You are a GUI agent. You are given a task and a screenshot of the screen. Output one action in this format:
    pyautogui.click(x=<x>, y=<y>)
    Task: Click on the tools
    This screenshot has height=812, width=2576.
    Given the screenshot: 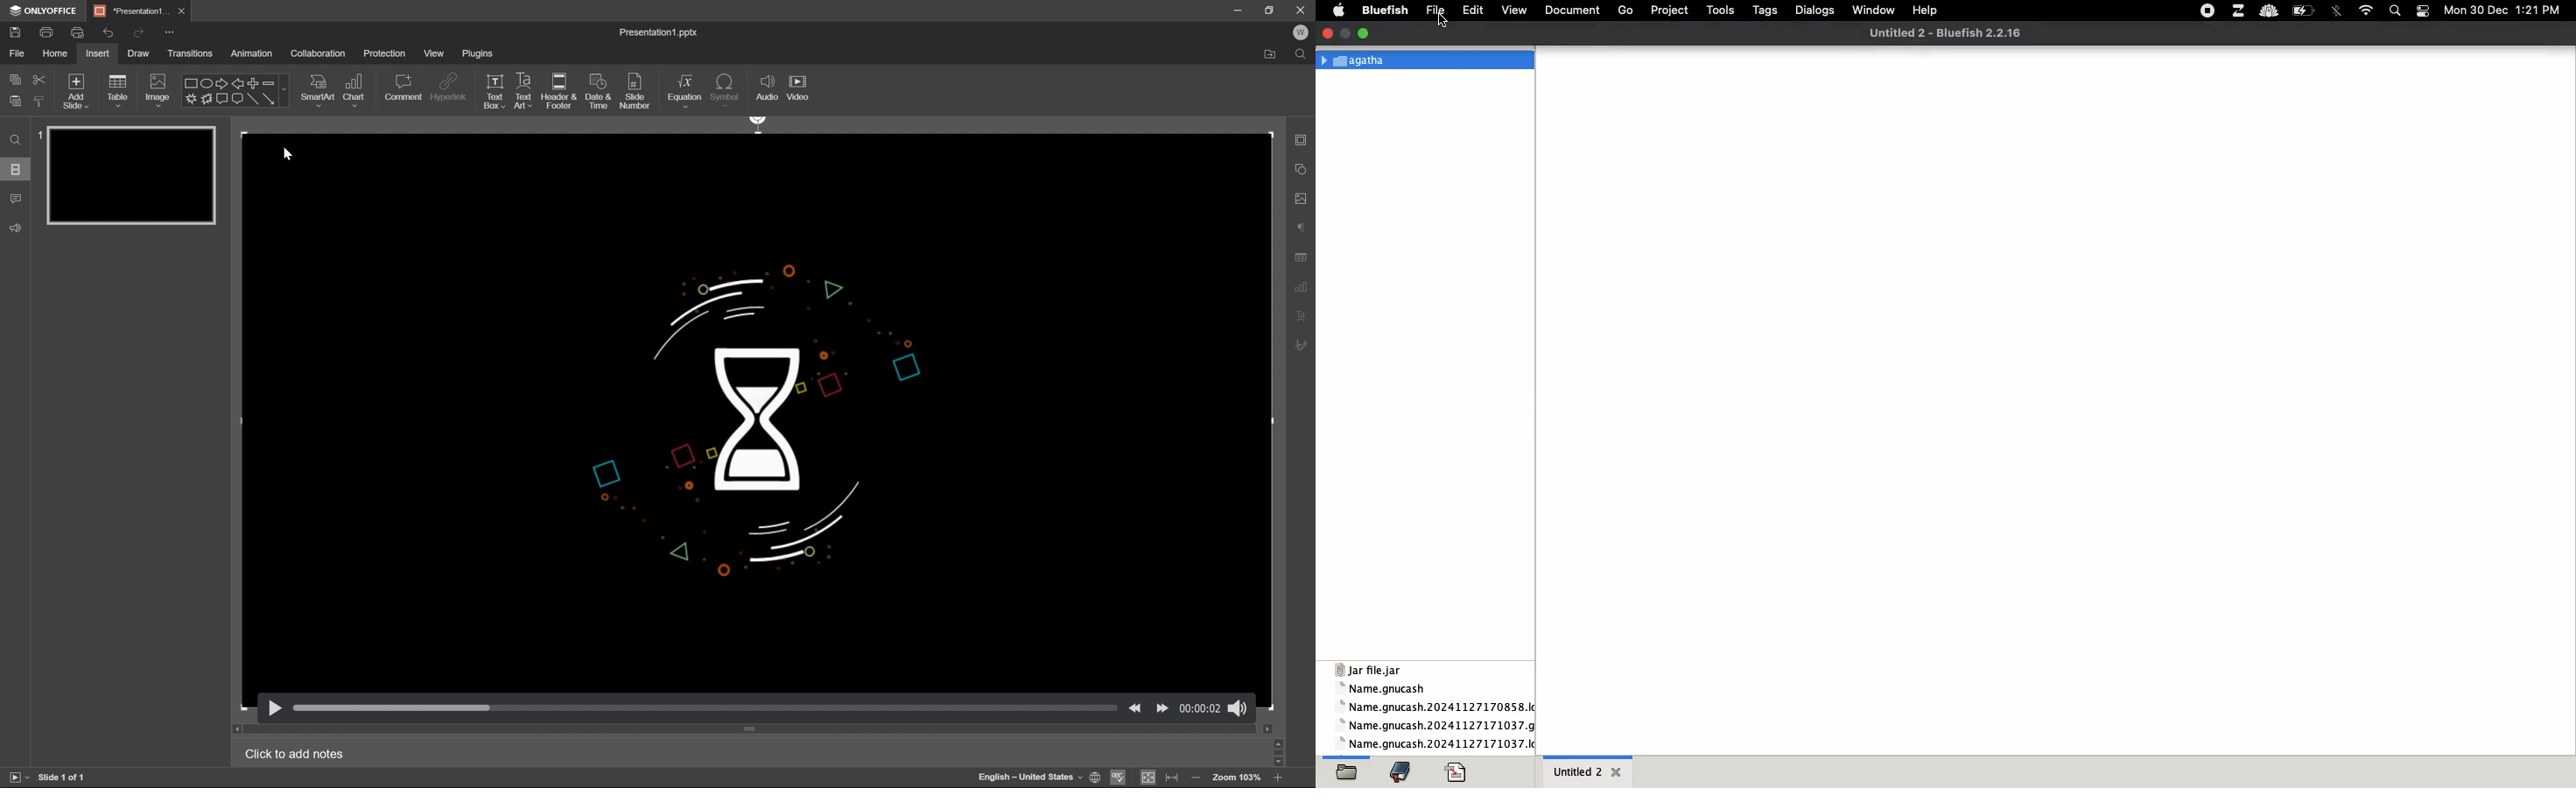 What is the action you would take?
    pyautogui.click(x=1723, y=10)
    